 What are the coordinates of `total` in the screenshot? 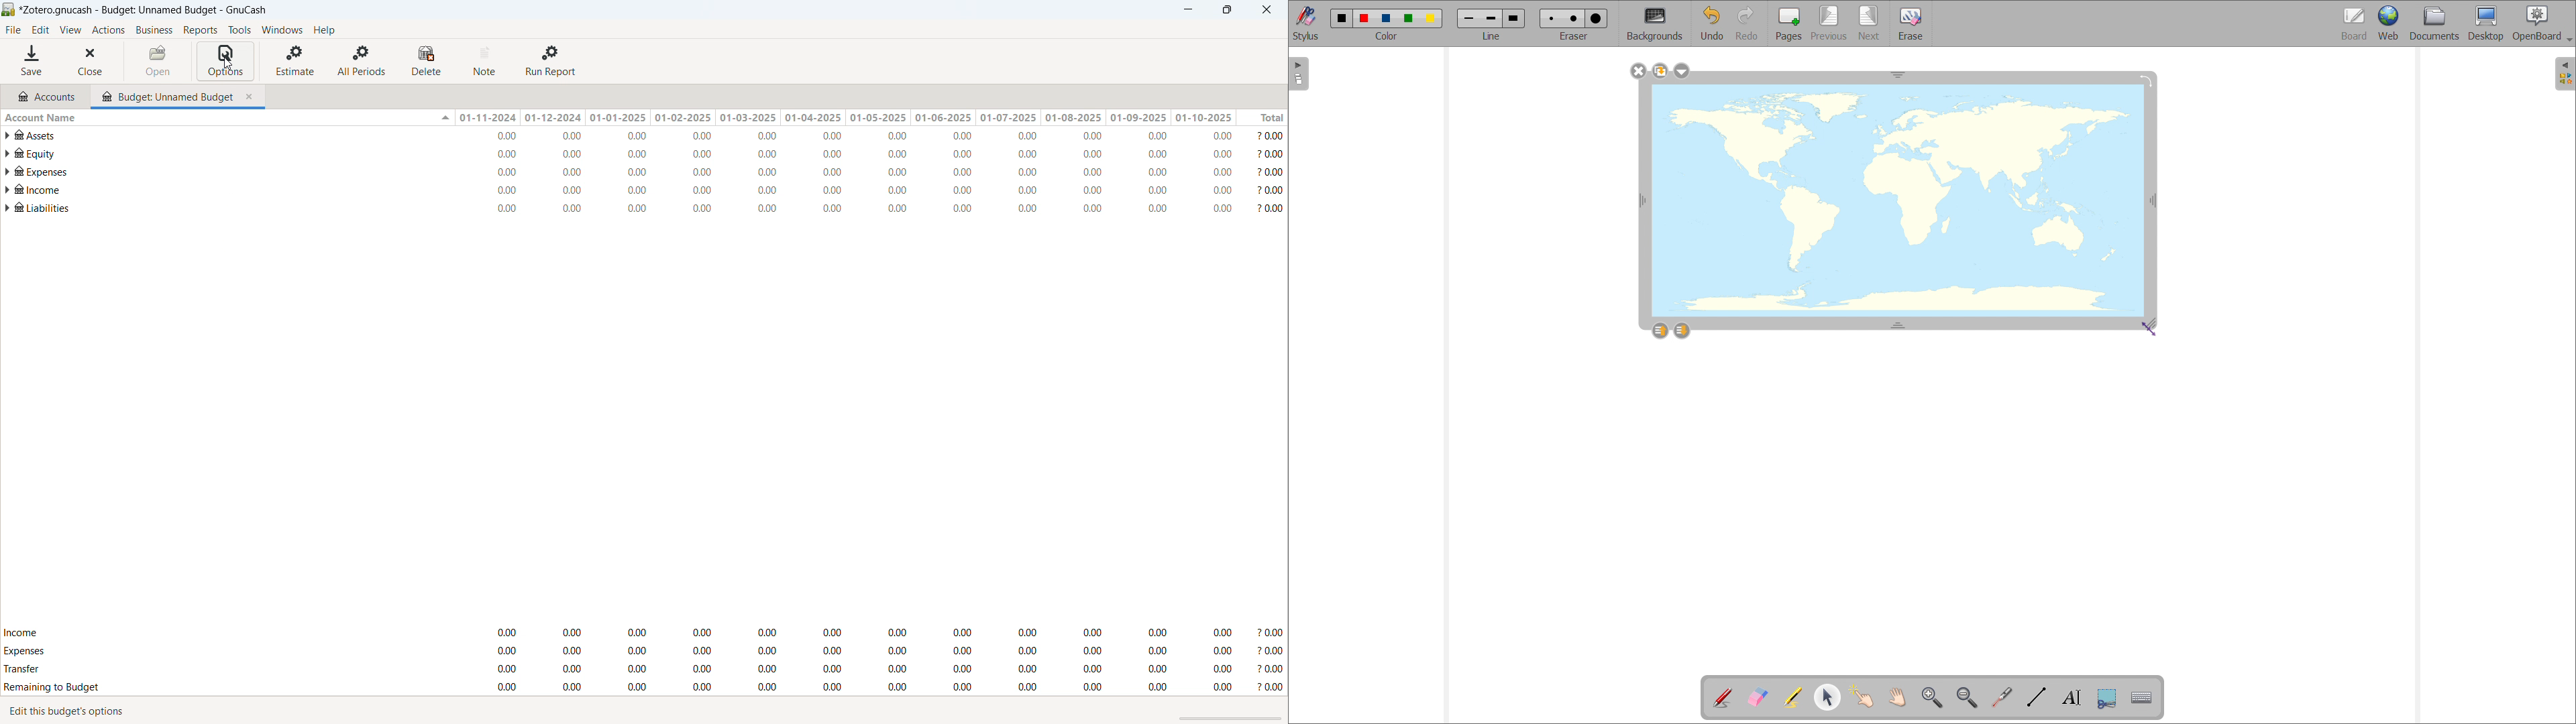 It's located at (1263, 117).